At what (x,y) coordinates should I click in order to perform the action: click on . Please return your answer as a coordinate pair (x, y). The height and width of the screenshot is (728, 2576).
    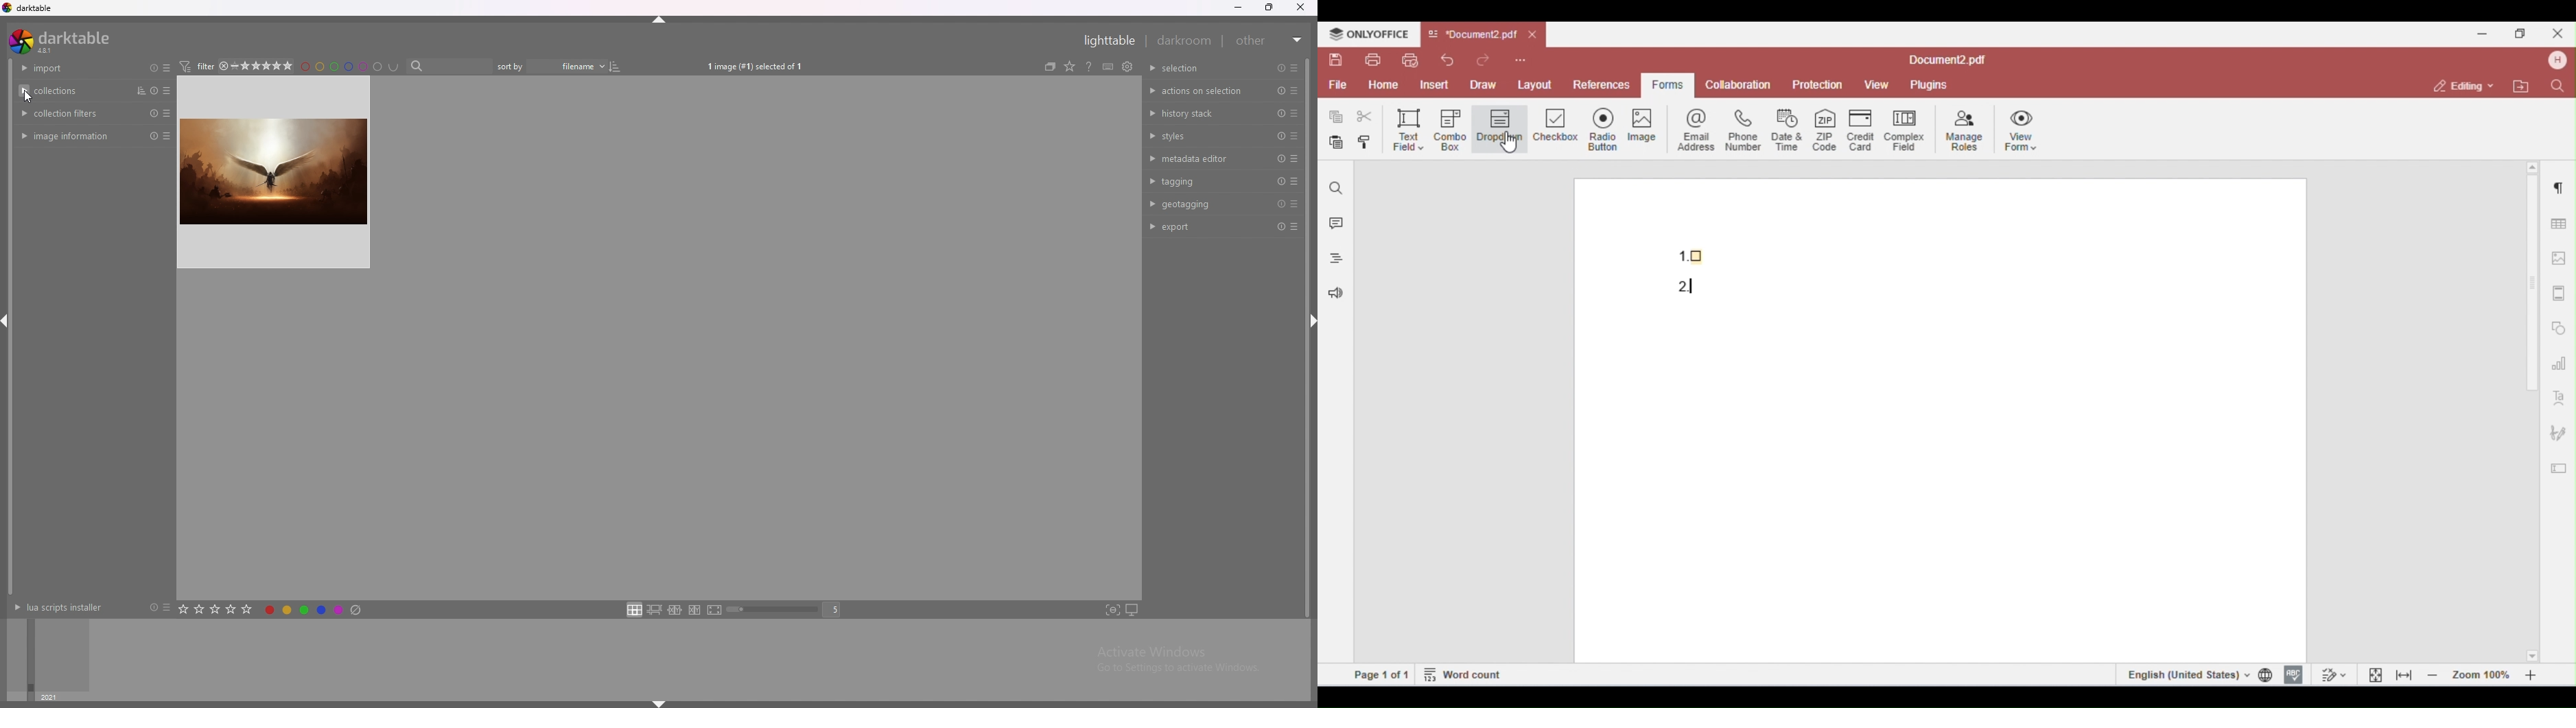
    Looking at the image, I should click on (1296, 182).